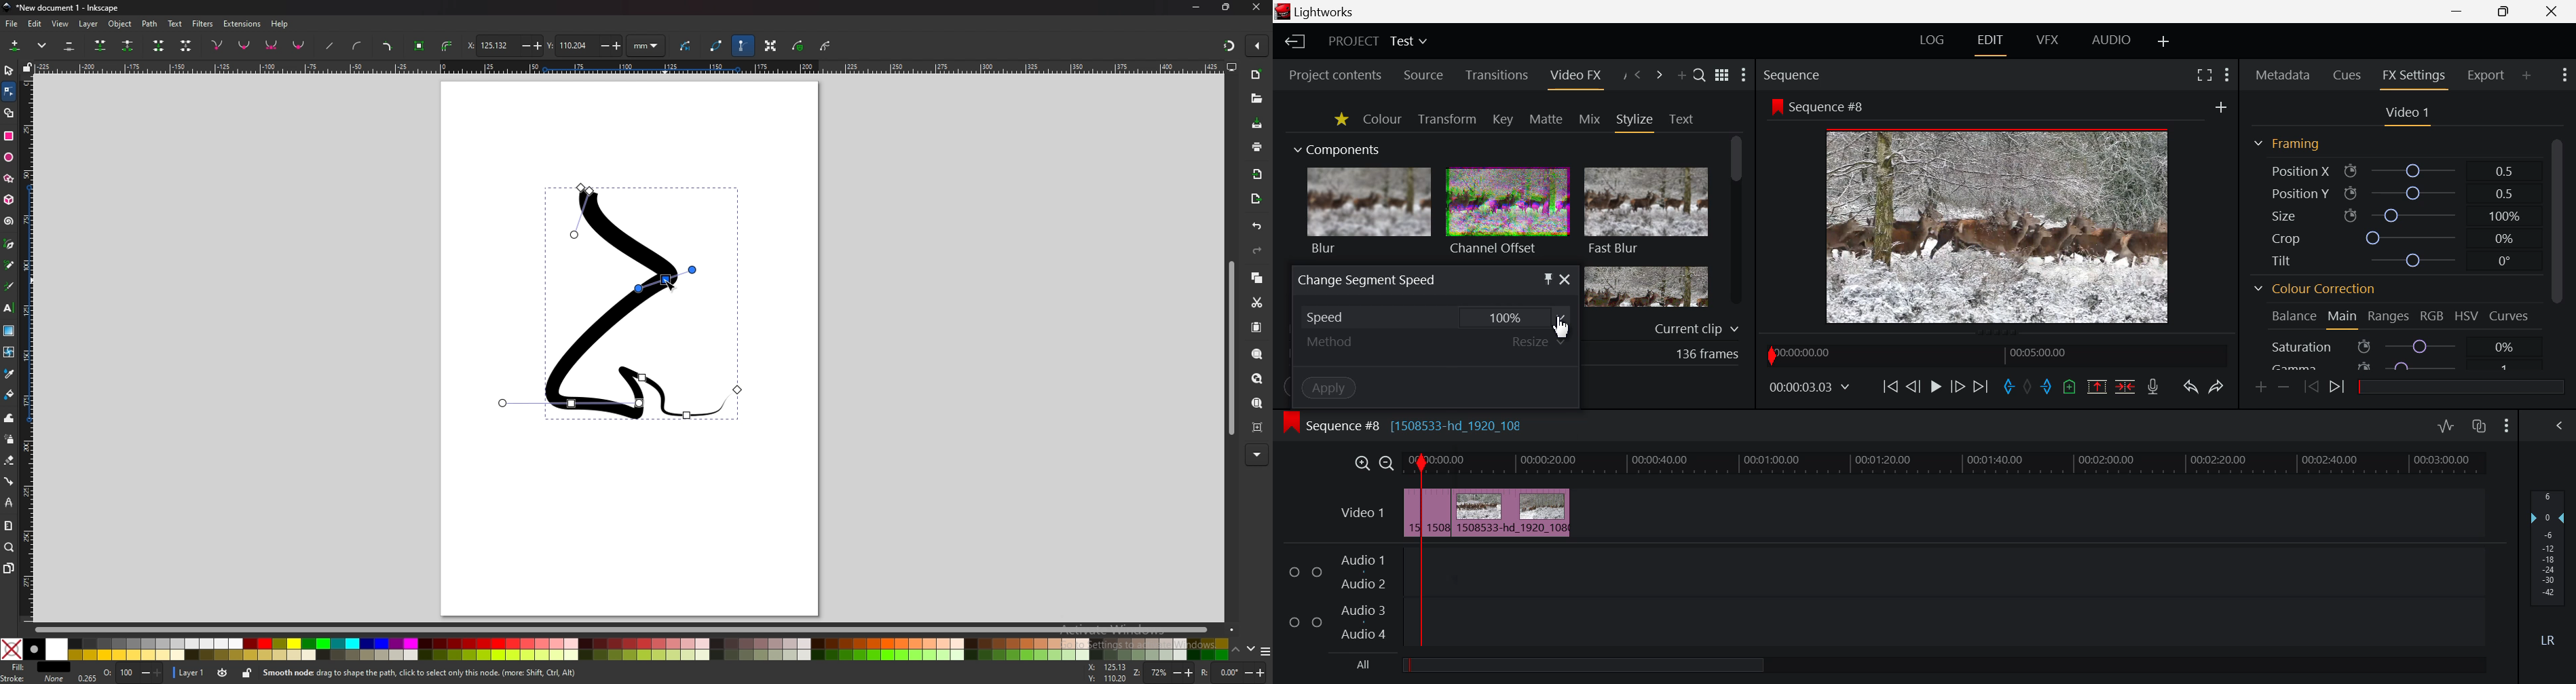 This screenshot has height=700, width=2576. I want to click on filters, so click(204, 23).